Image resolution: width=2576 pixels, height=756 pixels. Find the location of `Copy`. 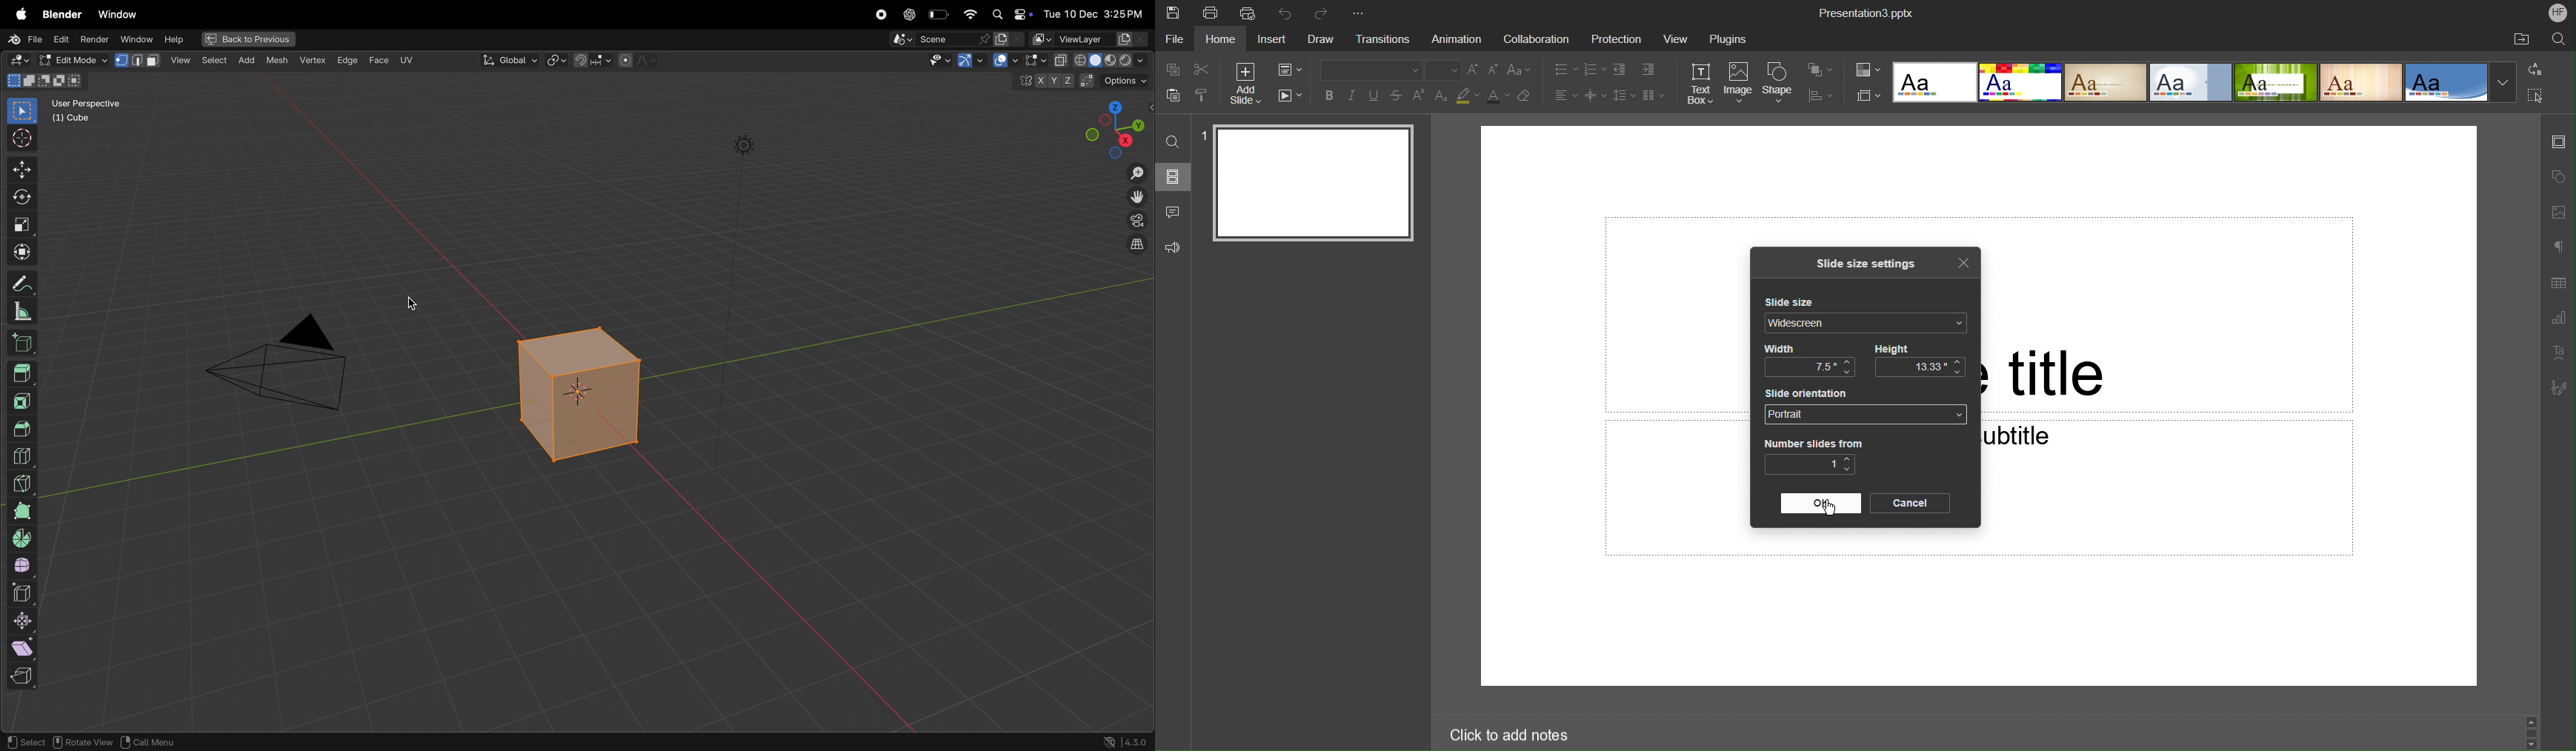

Copy is located at coordinates (1170, 69).